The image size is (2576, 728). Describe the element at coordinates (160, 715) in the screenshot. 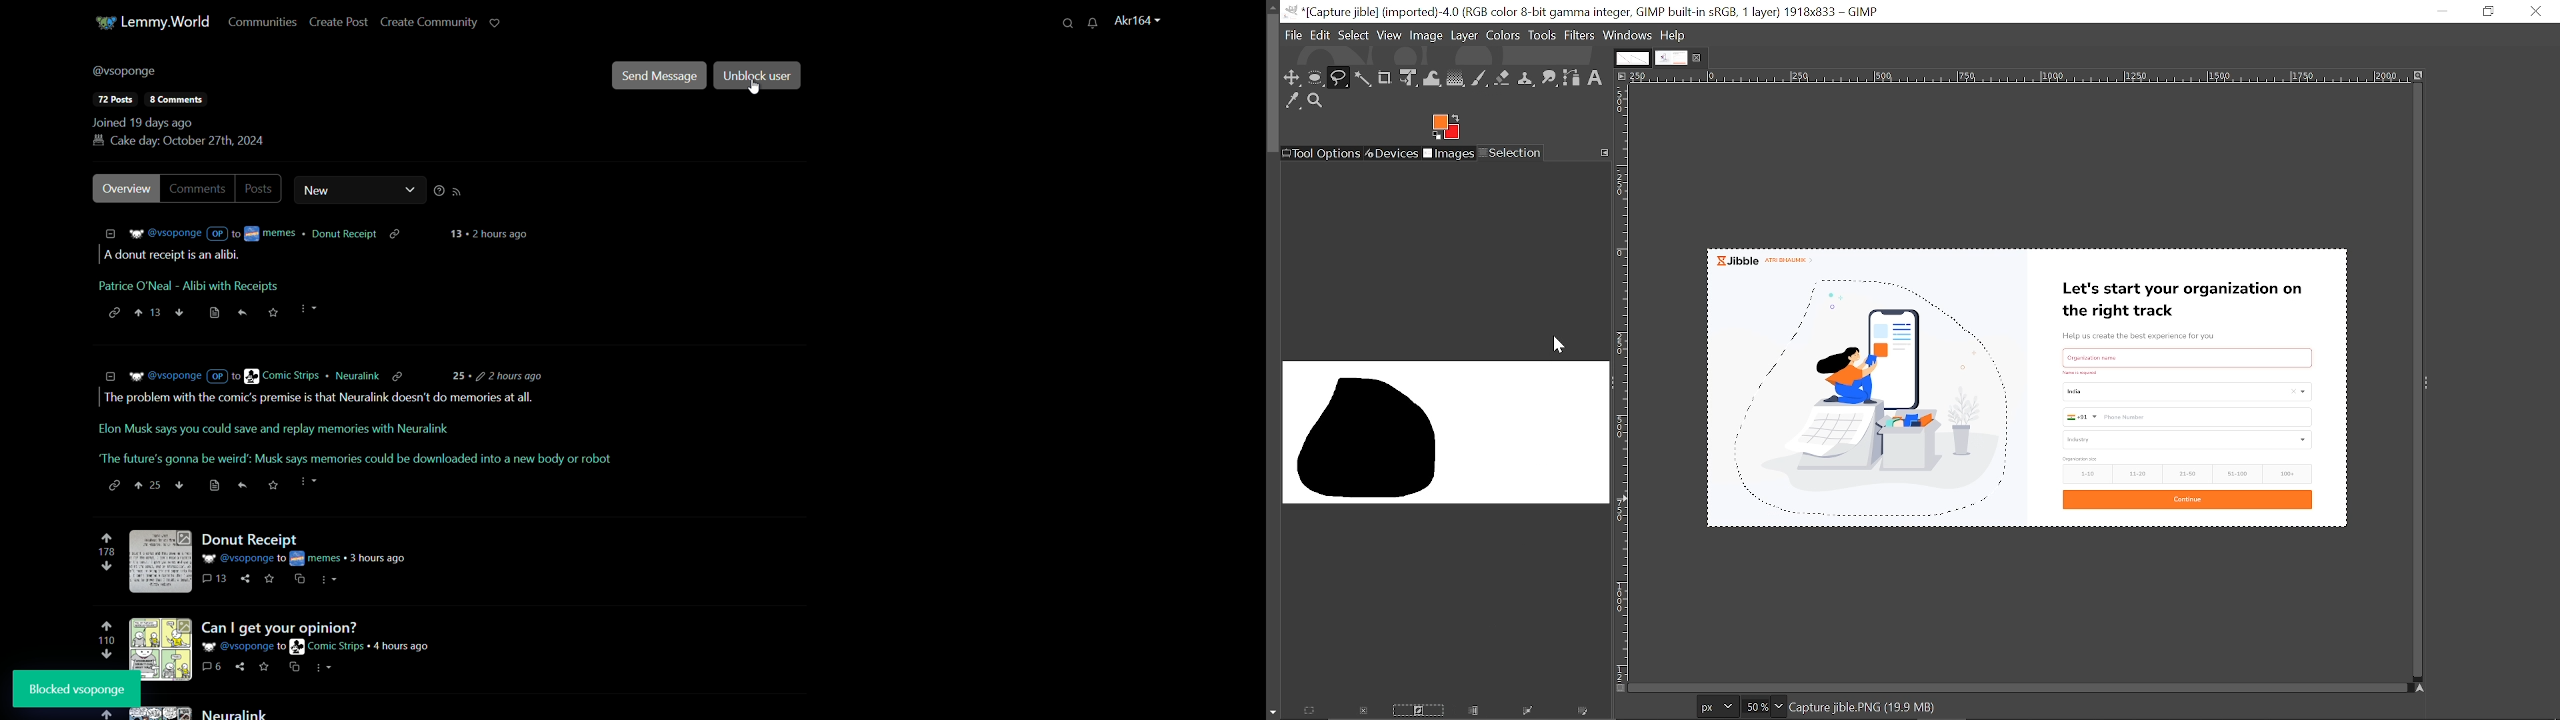

I see `image` at that location.